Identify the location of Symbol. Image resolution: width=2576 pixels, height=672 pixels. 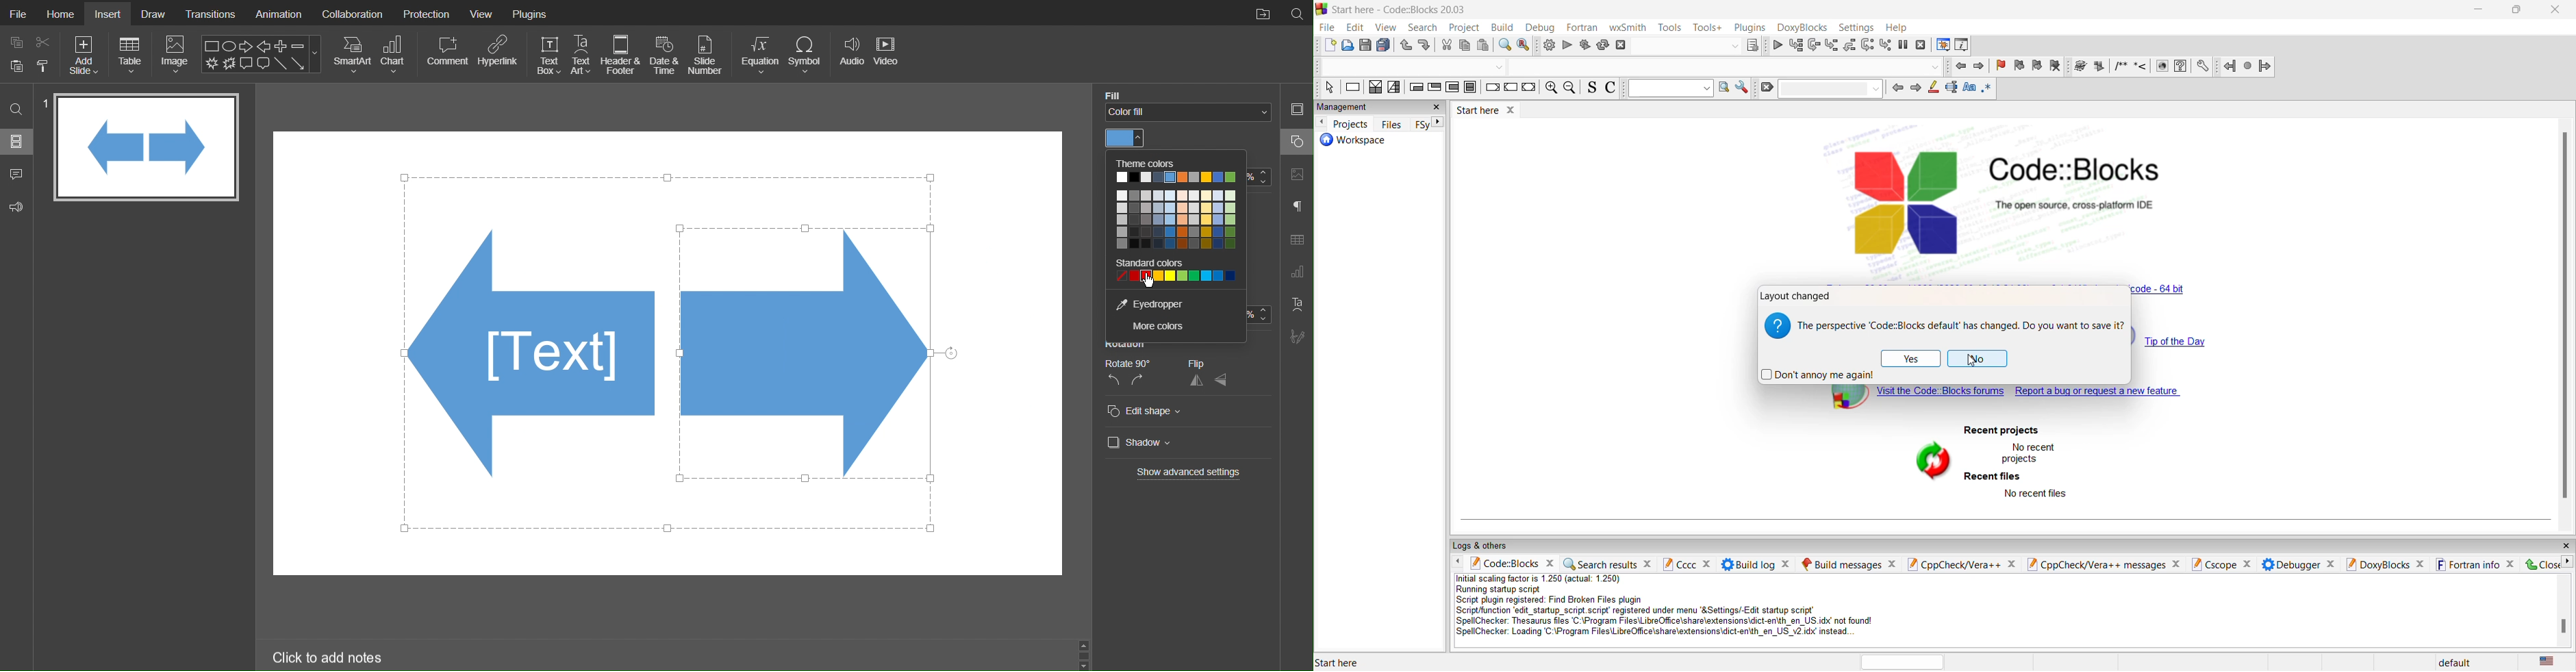
(805, 54).